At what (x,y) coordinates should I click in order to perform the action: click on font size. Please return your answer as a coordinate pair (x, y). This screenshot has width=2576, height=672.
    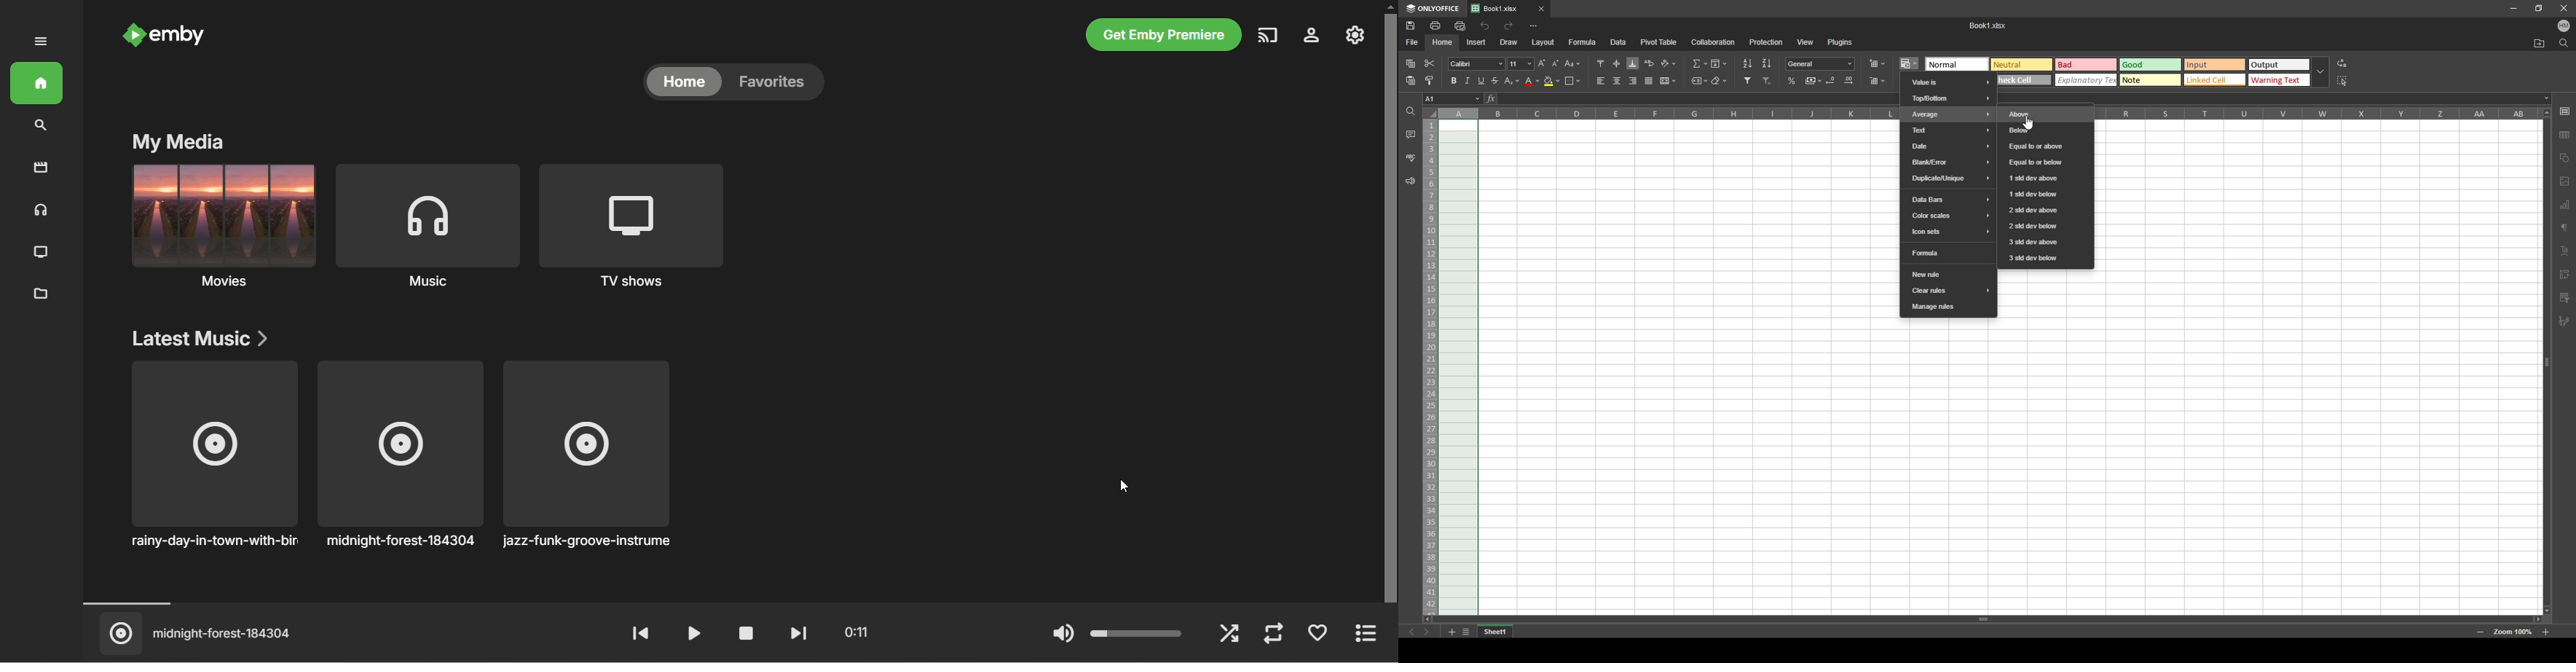
    Looking at the image, I should click on (1520, 64).